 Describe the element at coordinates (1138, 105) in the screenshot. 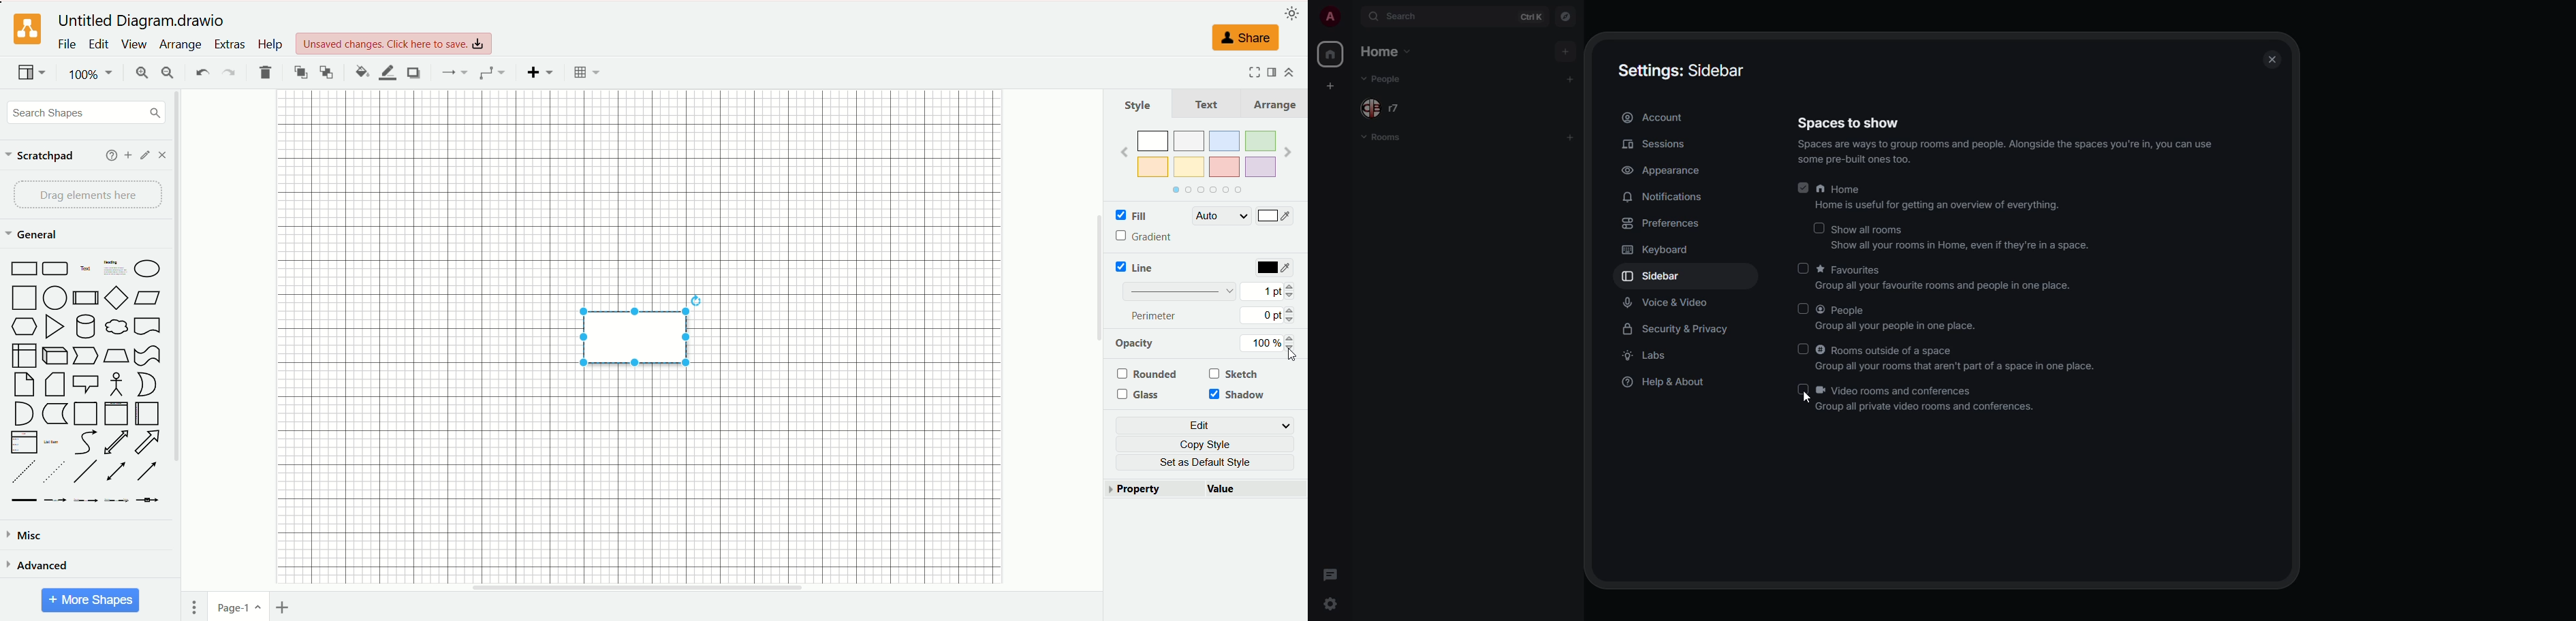

I see `style` at that location.